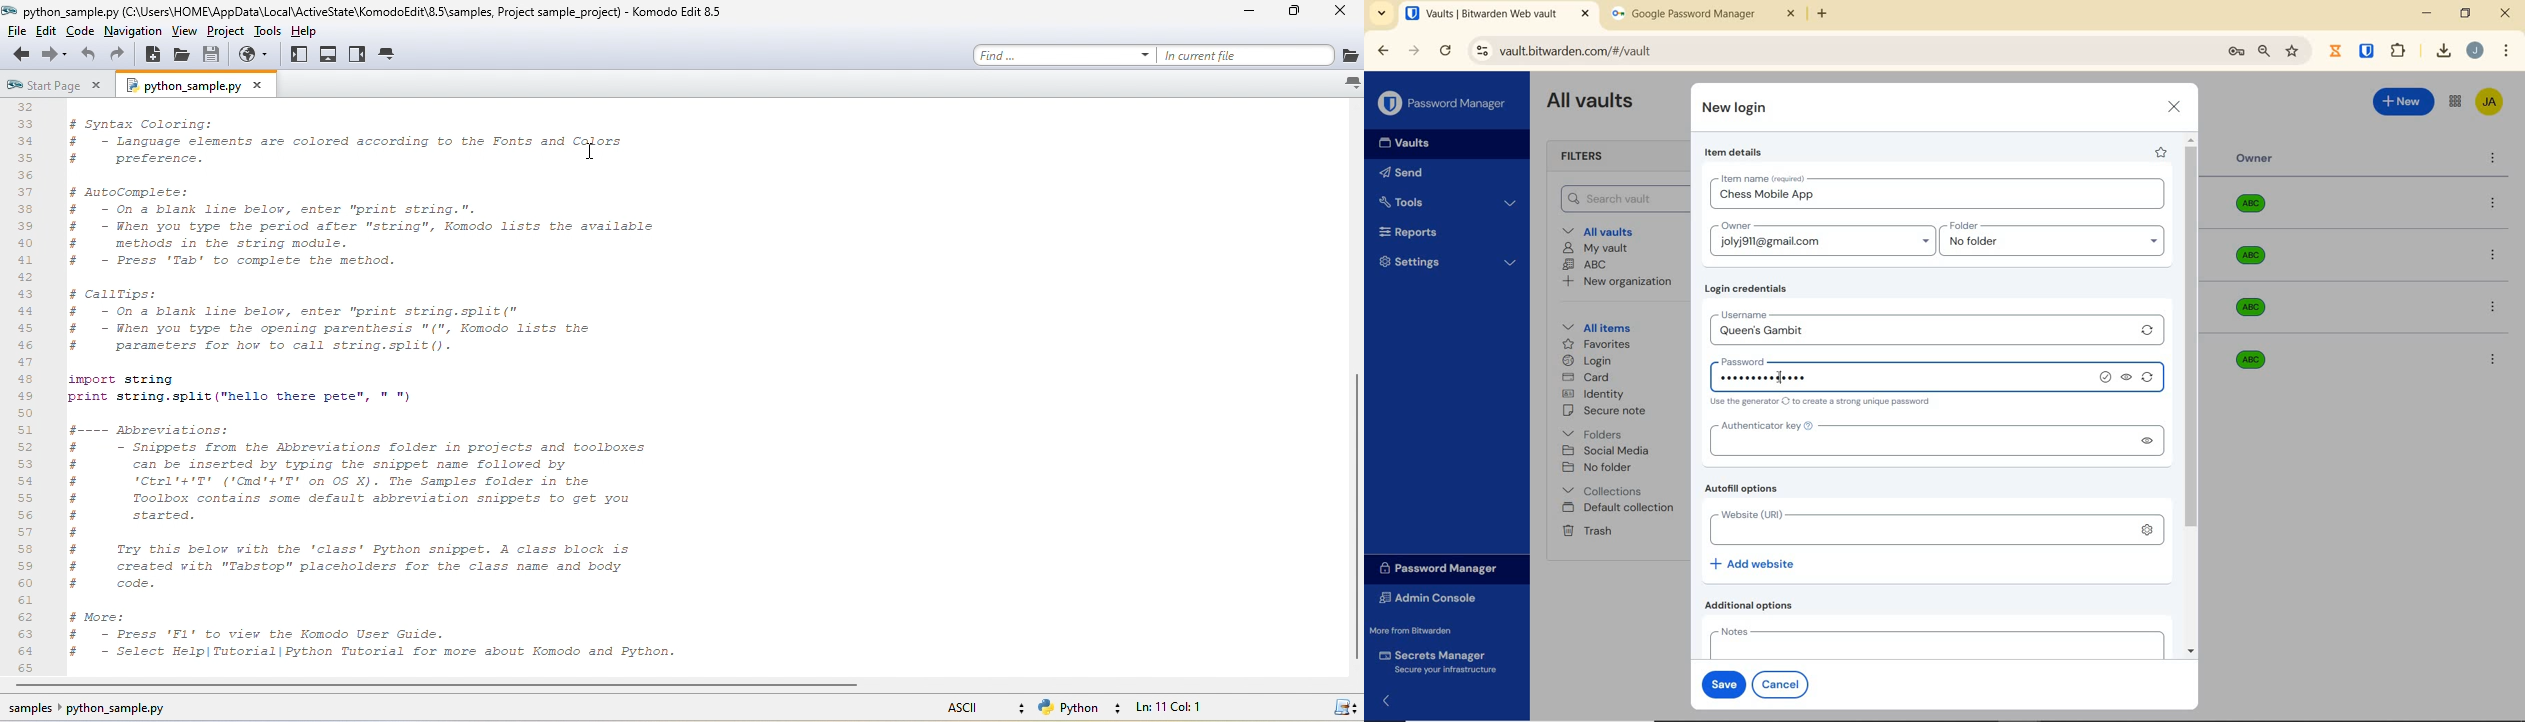 This screenshot has width=2548, height=728. Describe the element at coordinates (1594, 326) in the screenshot. I see `All items` at that location.